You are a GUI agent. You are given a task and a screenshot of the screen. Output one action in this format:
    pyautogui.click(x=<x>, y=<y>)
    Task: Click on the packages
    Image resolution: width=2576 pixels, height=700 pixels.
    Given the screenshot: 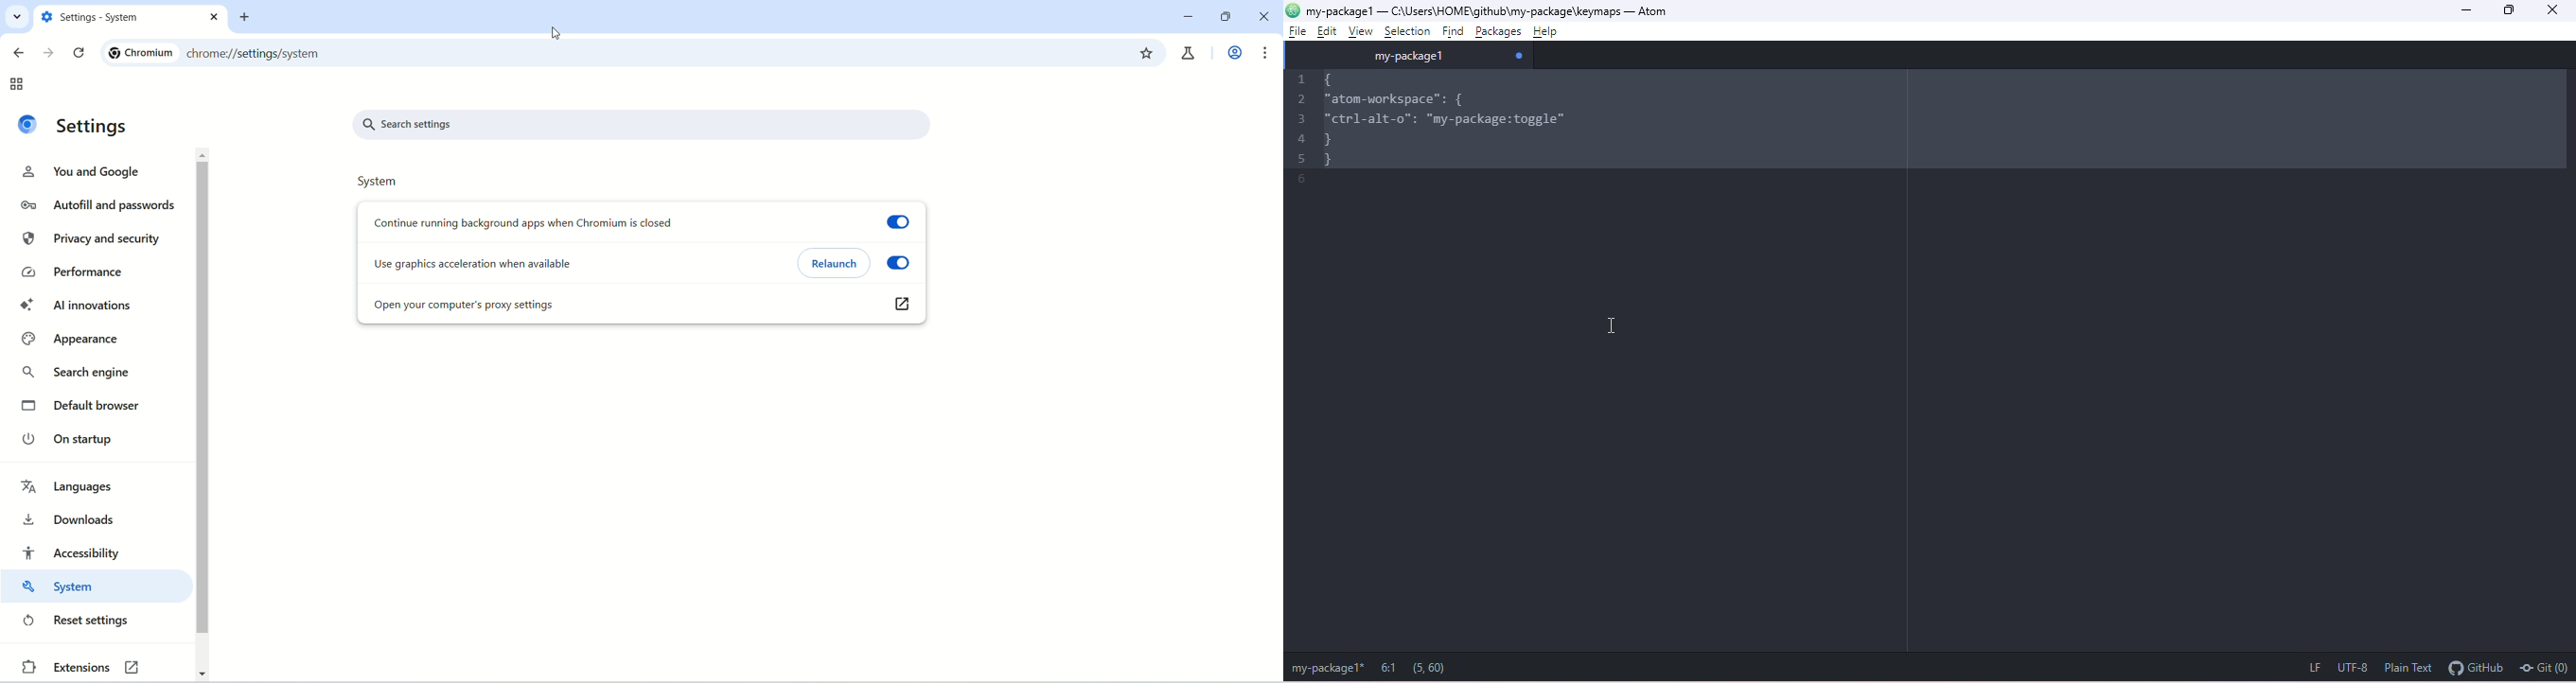 What is the action you would take?
    pyautogui.click(x=1499, y=29)
    